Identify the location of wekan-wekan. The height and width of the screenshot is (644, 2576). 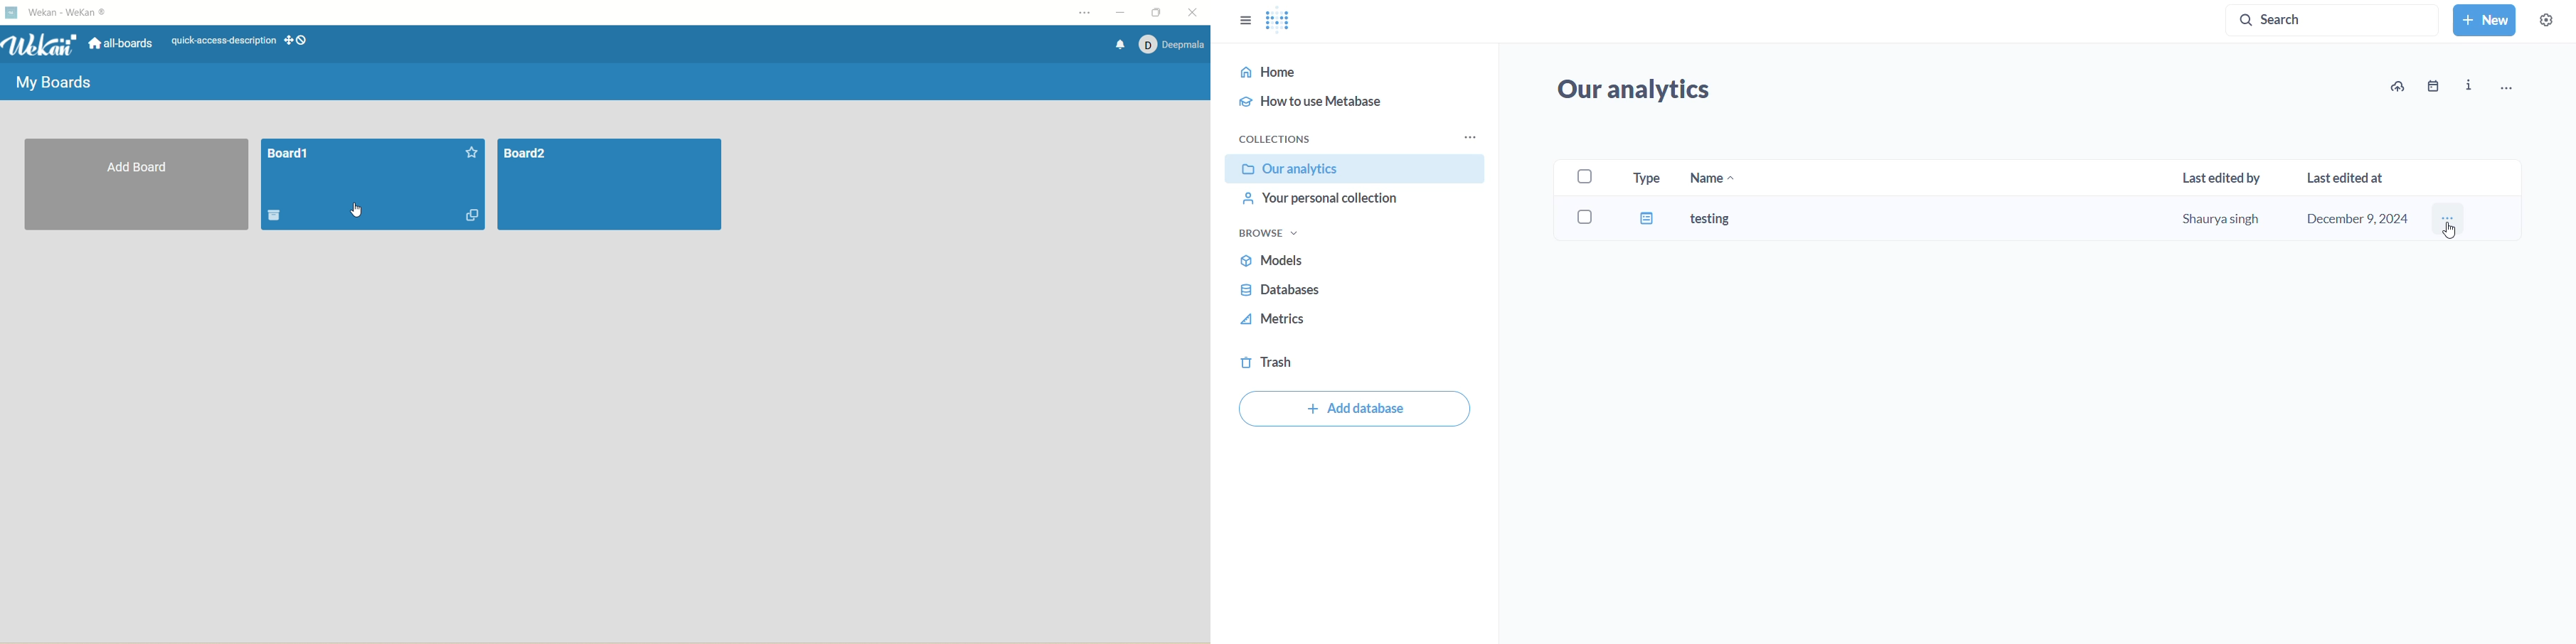
(72, 12).